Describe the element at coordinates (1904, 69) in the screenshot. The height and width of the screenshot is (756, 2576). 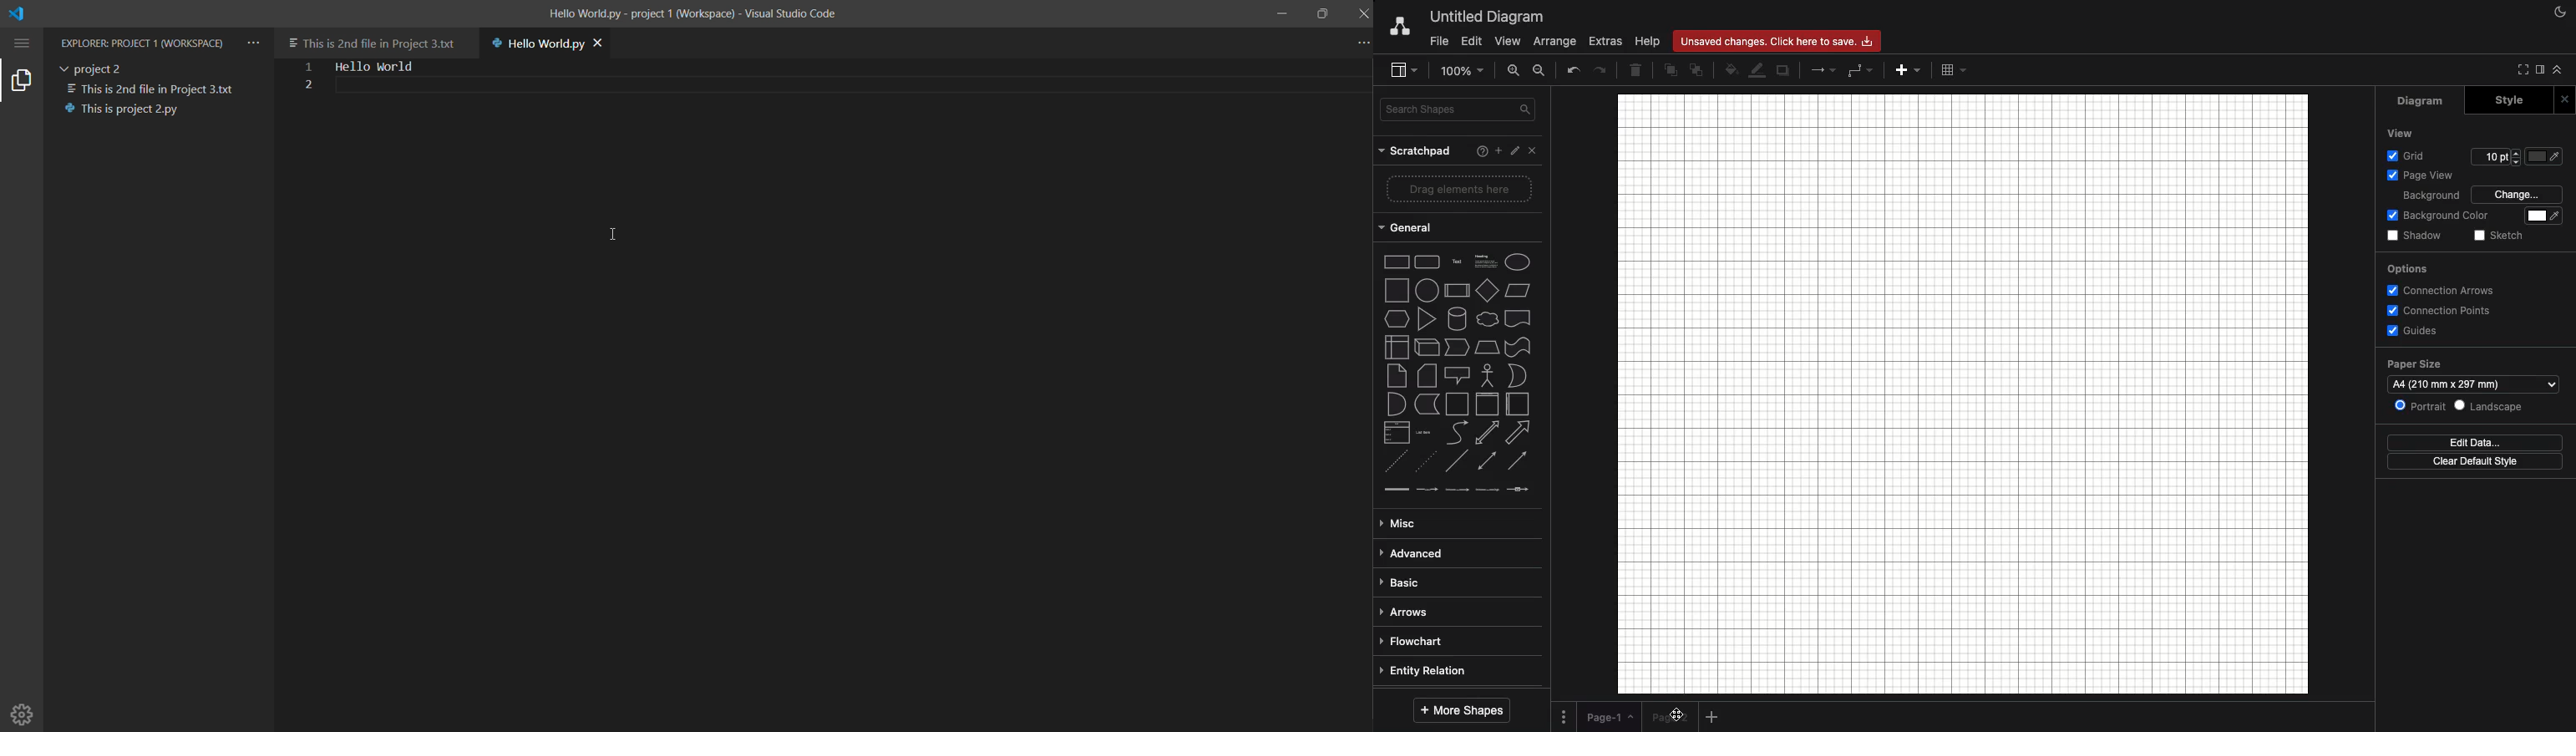
I see `Add` at that location.